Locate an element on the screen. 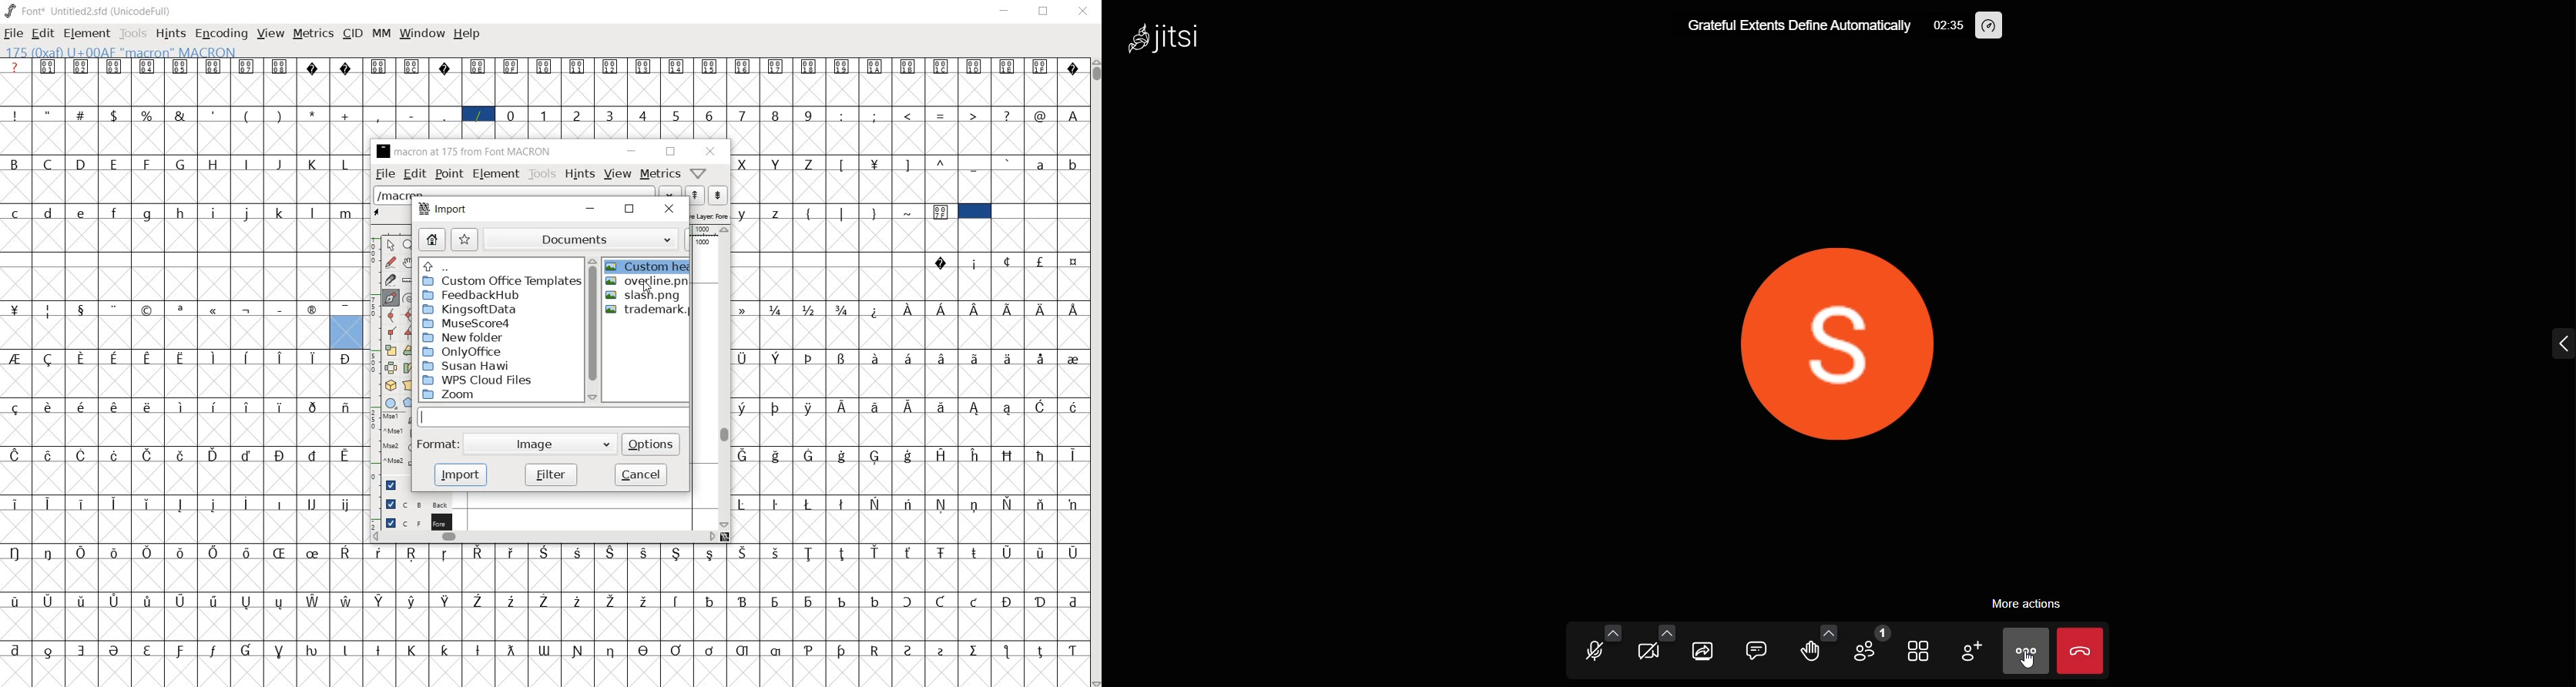  / is located at coordinates (478, 114).